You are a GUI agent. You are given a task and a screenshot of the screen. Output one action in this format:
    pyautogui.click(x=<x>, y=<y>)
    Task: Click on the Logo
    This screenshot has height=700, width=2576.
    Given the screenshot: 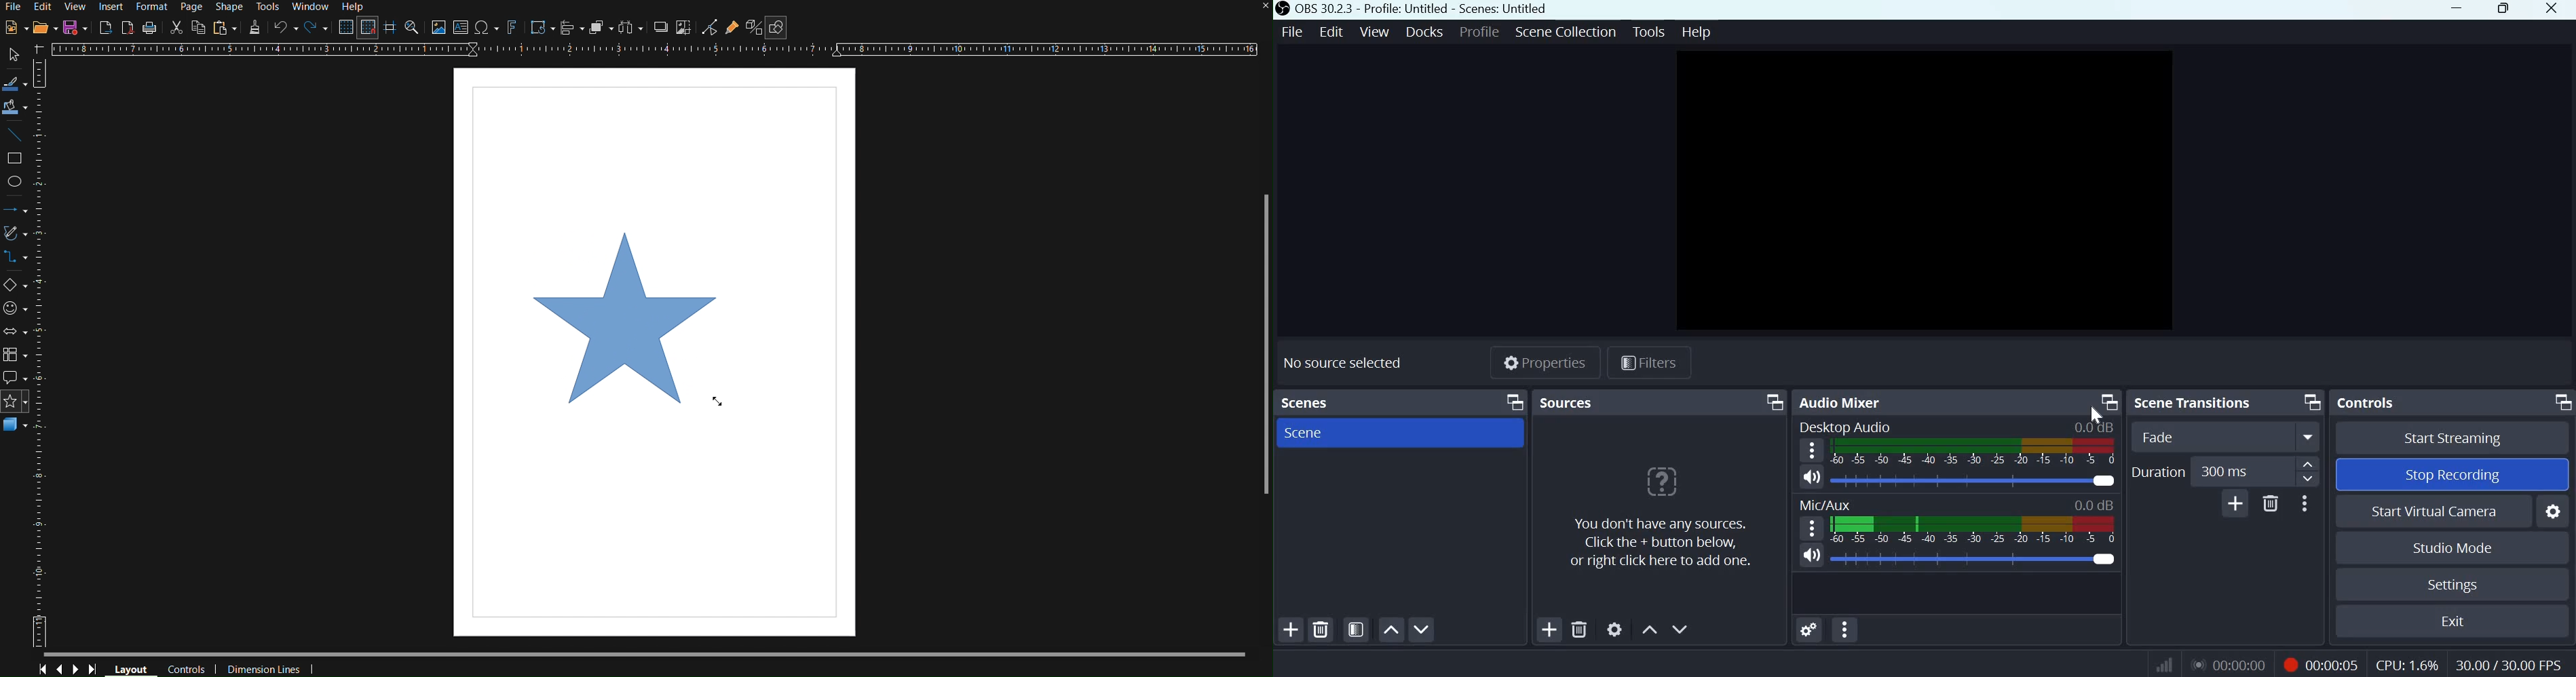 What is the action you would take?
    pyautogui.click(x=1283, y=9)
    